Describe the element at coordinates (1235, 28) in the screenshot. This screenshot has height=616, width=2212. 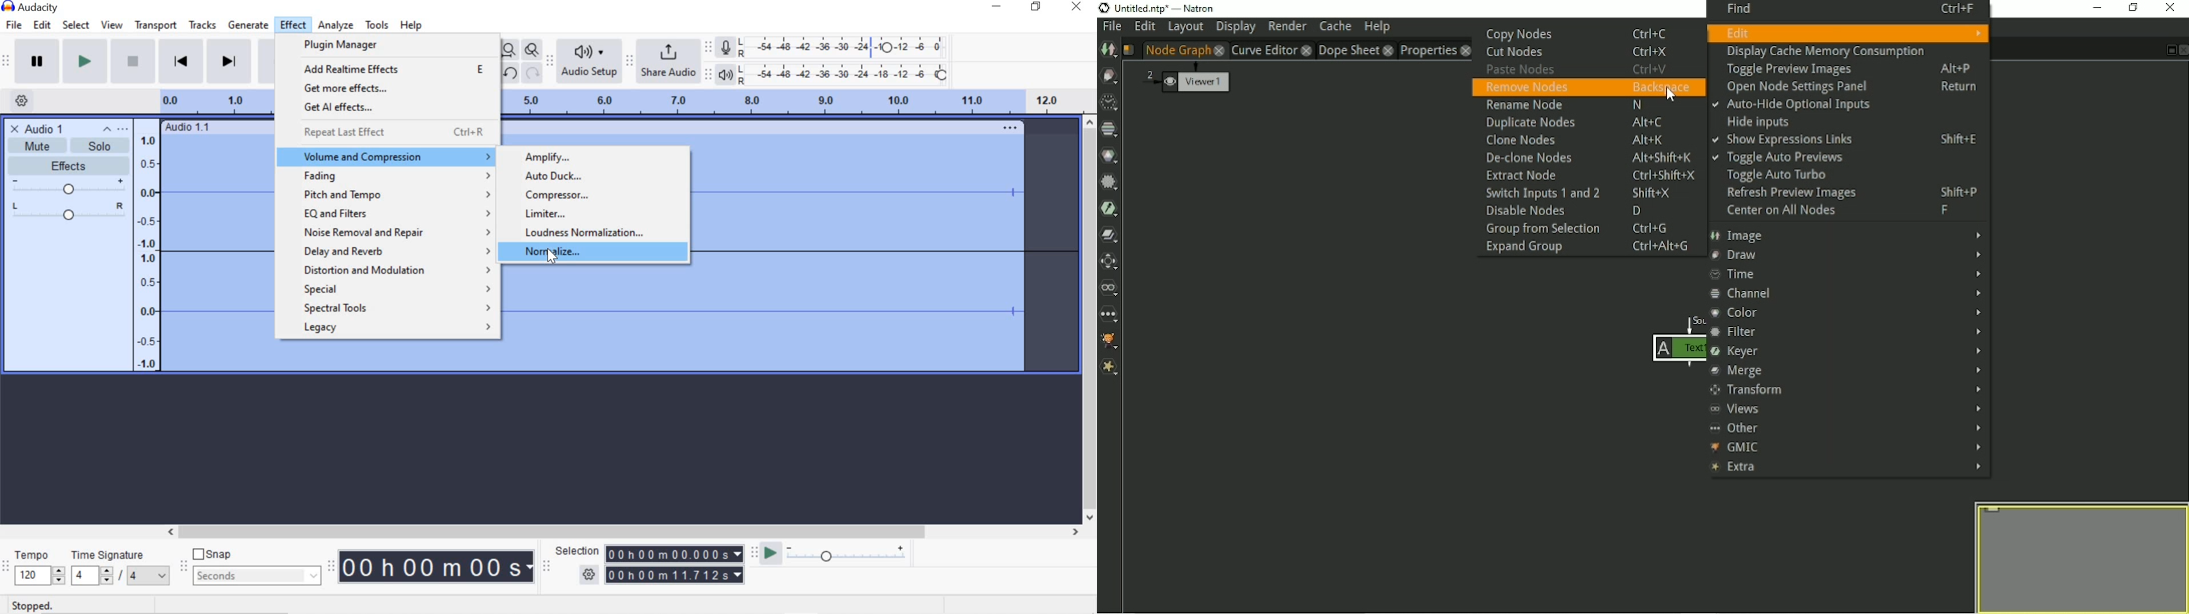
I see `Display` at that location.